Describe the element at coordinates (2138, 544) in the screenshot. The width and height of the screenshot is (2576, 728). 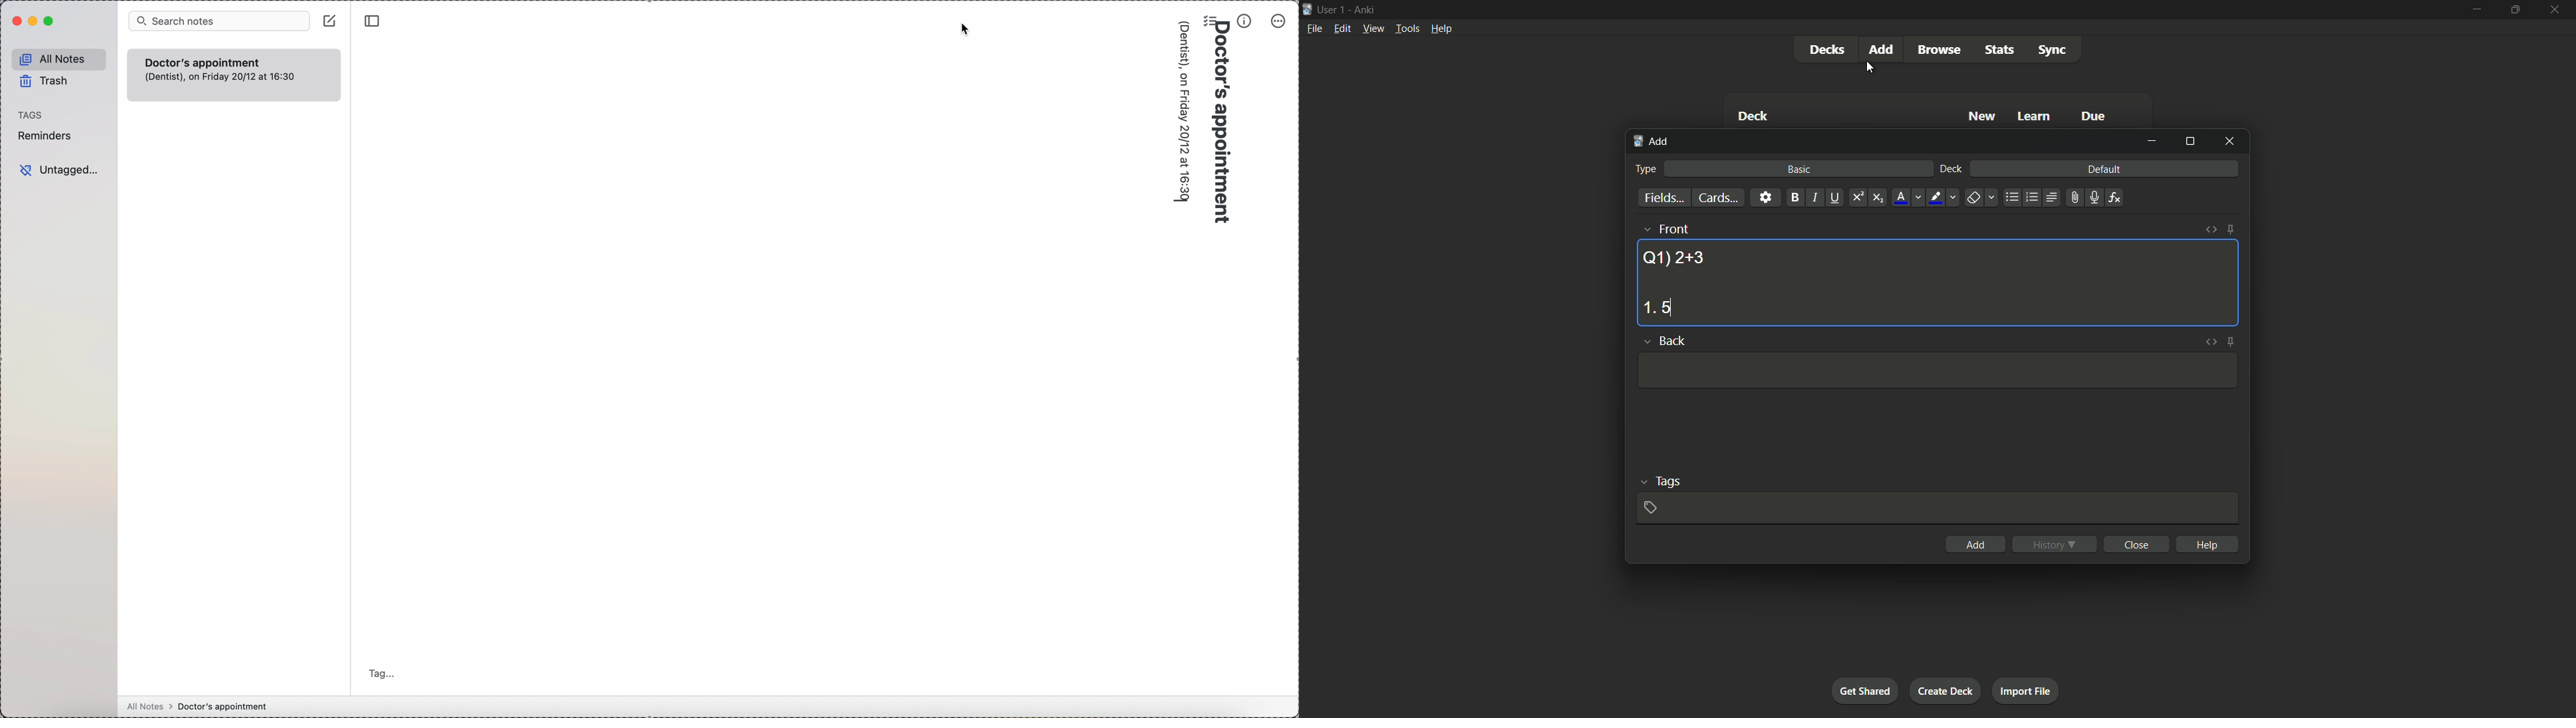
I see `close` at that location.